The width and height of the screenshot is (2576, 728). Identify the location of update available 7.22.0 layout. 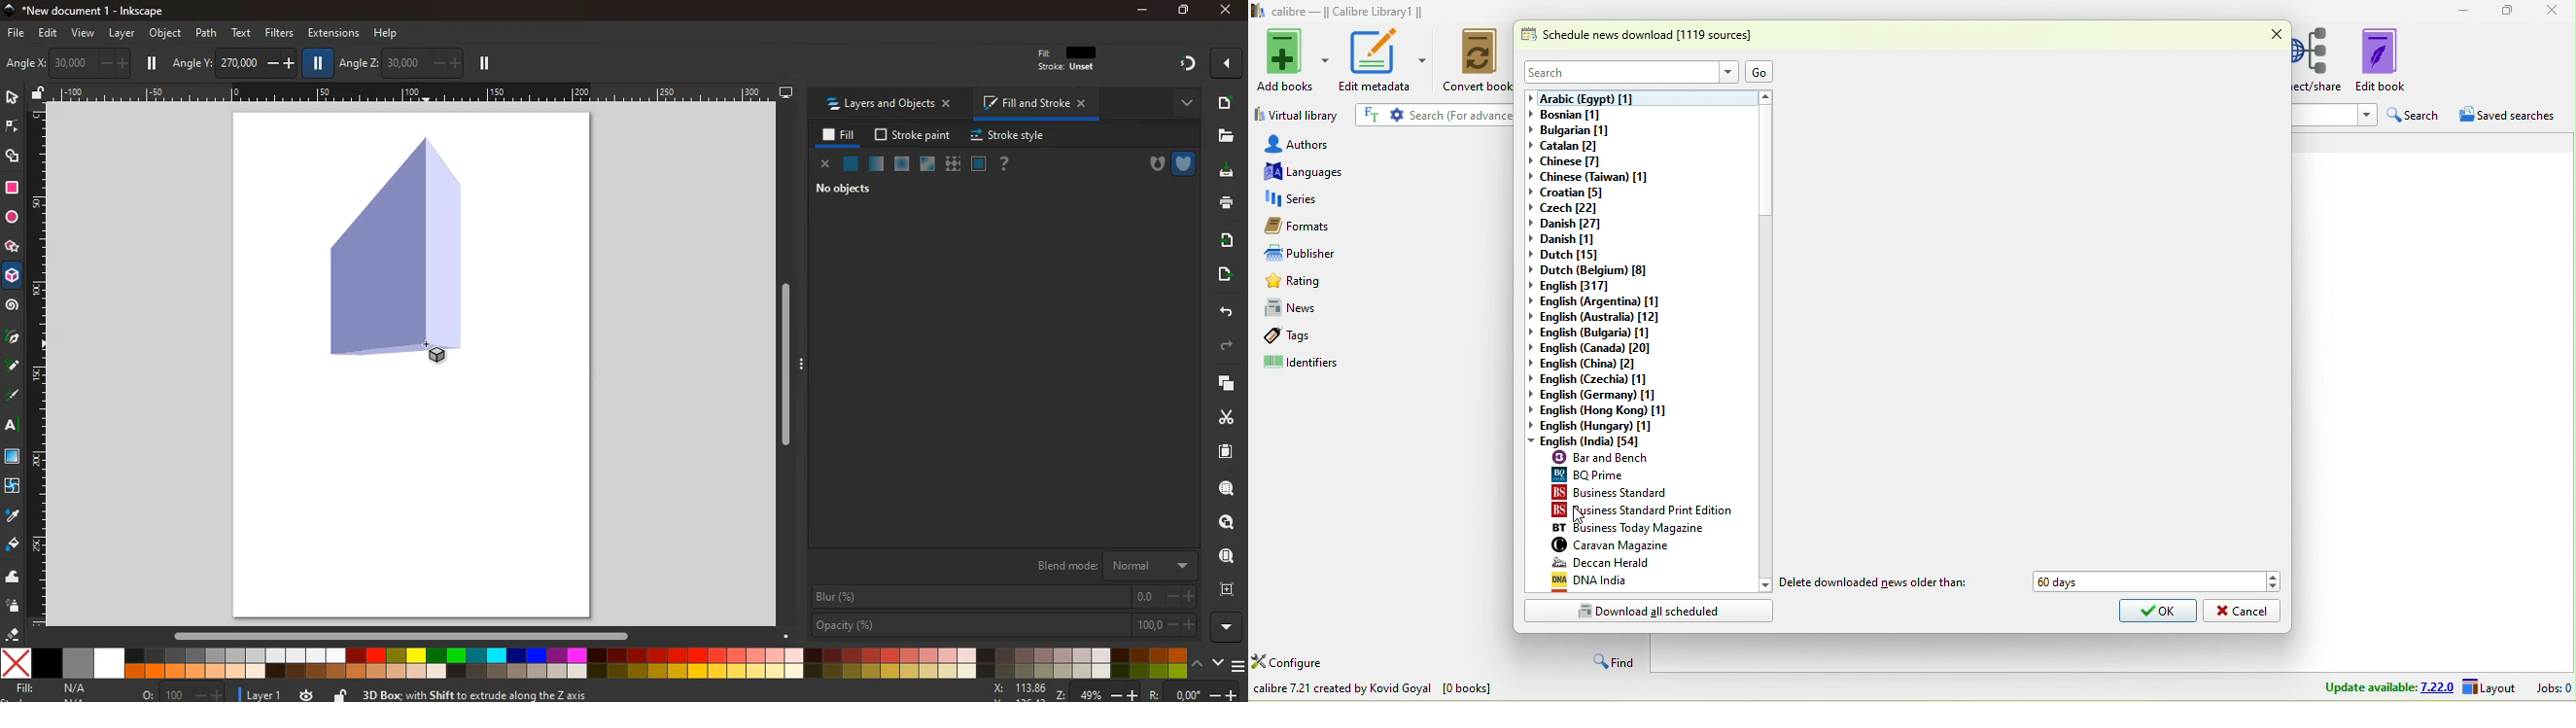
(2382, 687).